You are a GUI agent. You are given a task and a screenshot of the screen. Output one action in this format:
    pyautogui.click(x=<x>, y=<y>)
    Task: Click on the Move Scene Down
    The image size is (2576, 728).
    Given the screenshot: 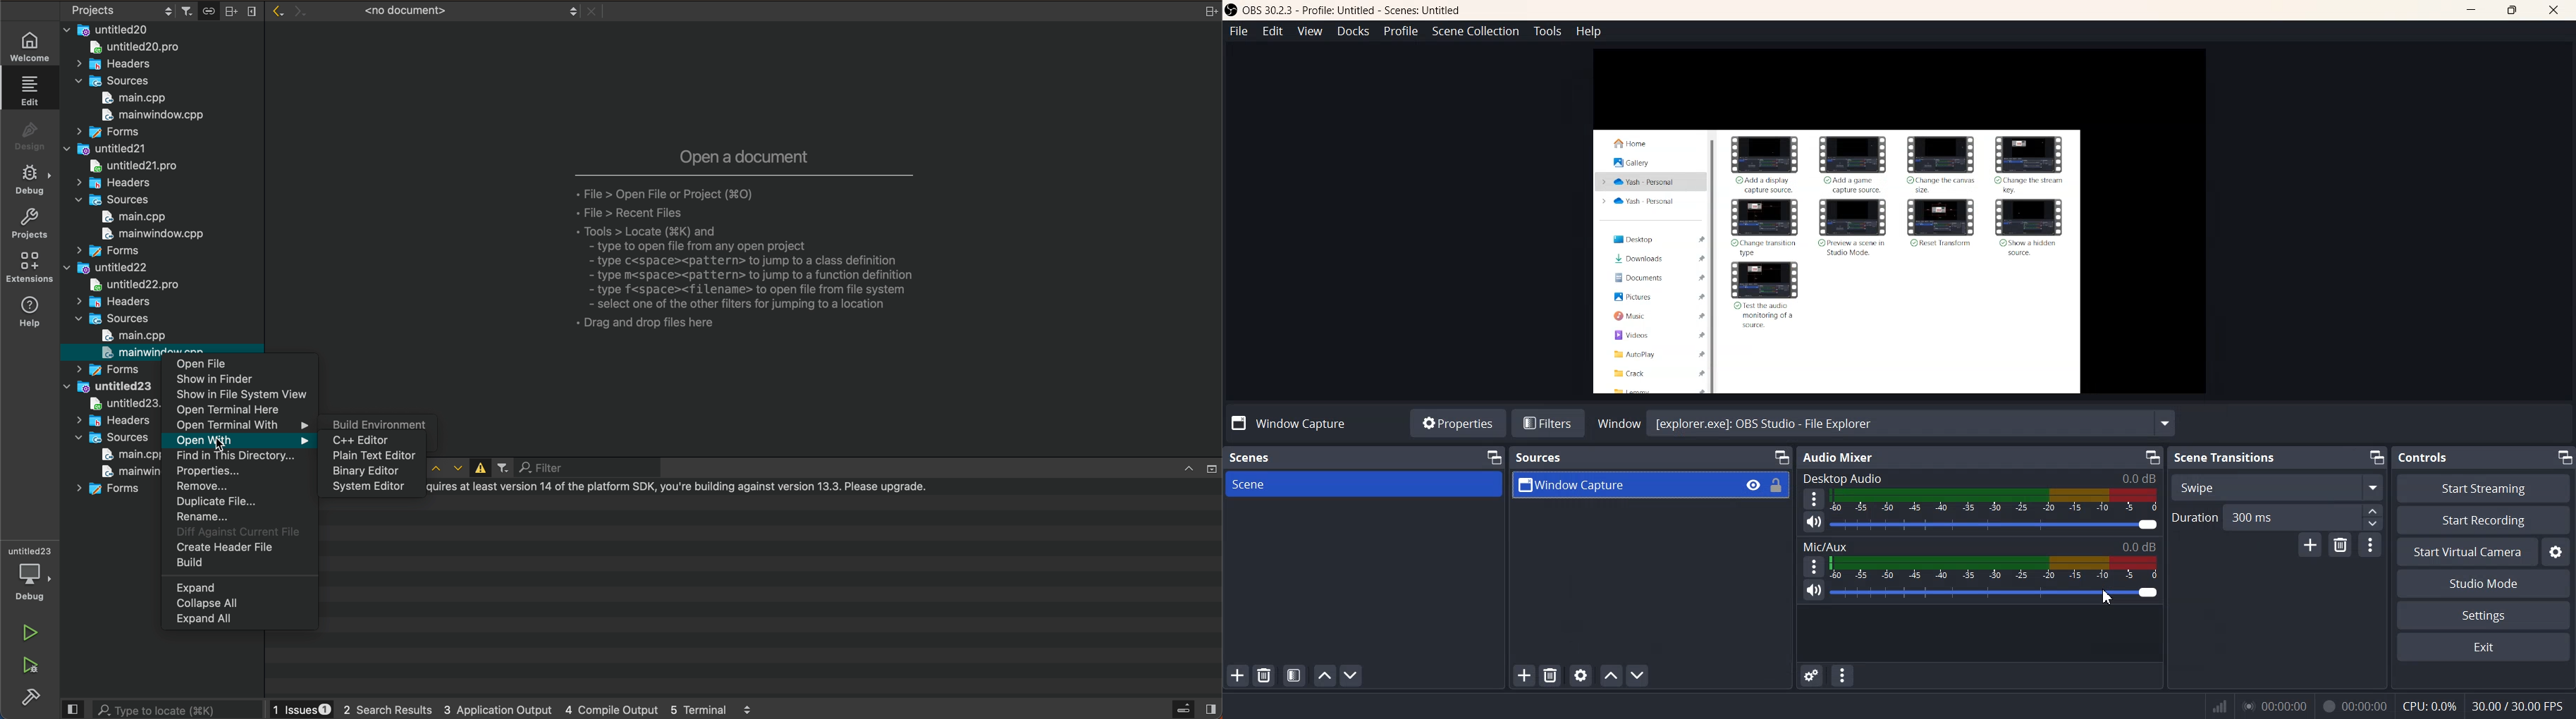 What is the action you would take?
    pyautogui.click(x=1351, y=675)
    